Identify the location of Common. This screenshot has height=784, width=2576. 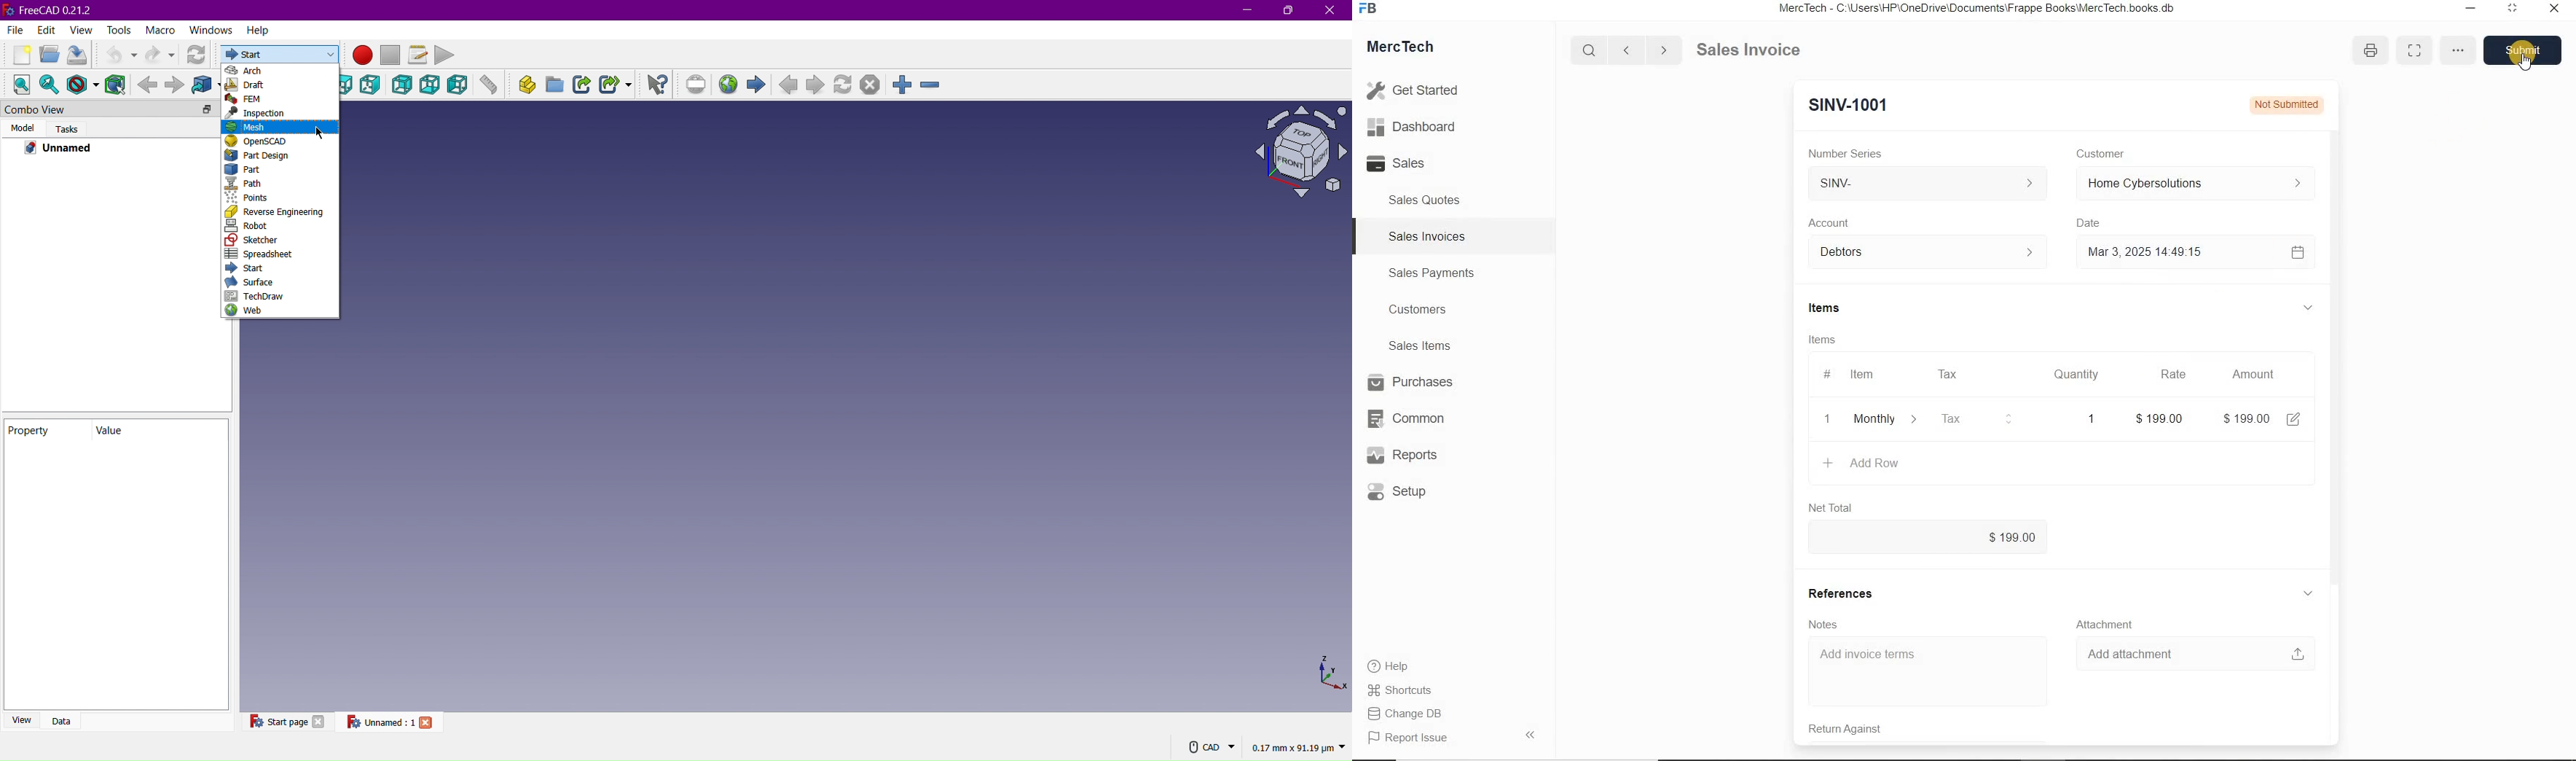
(1413, 418).